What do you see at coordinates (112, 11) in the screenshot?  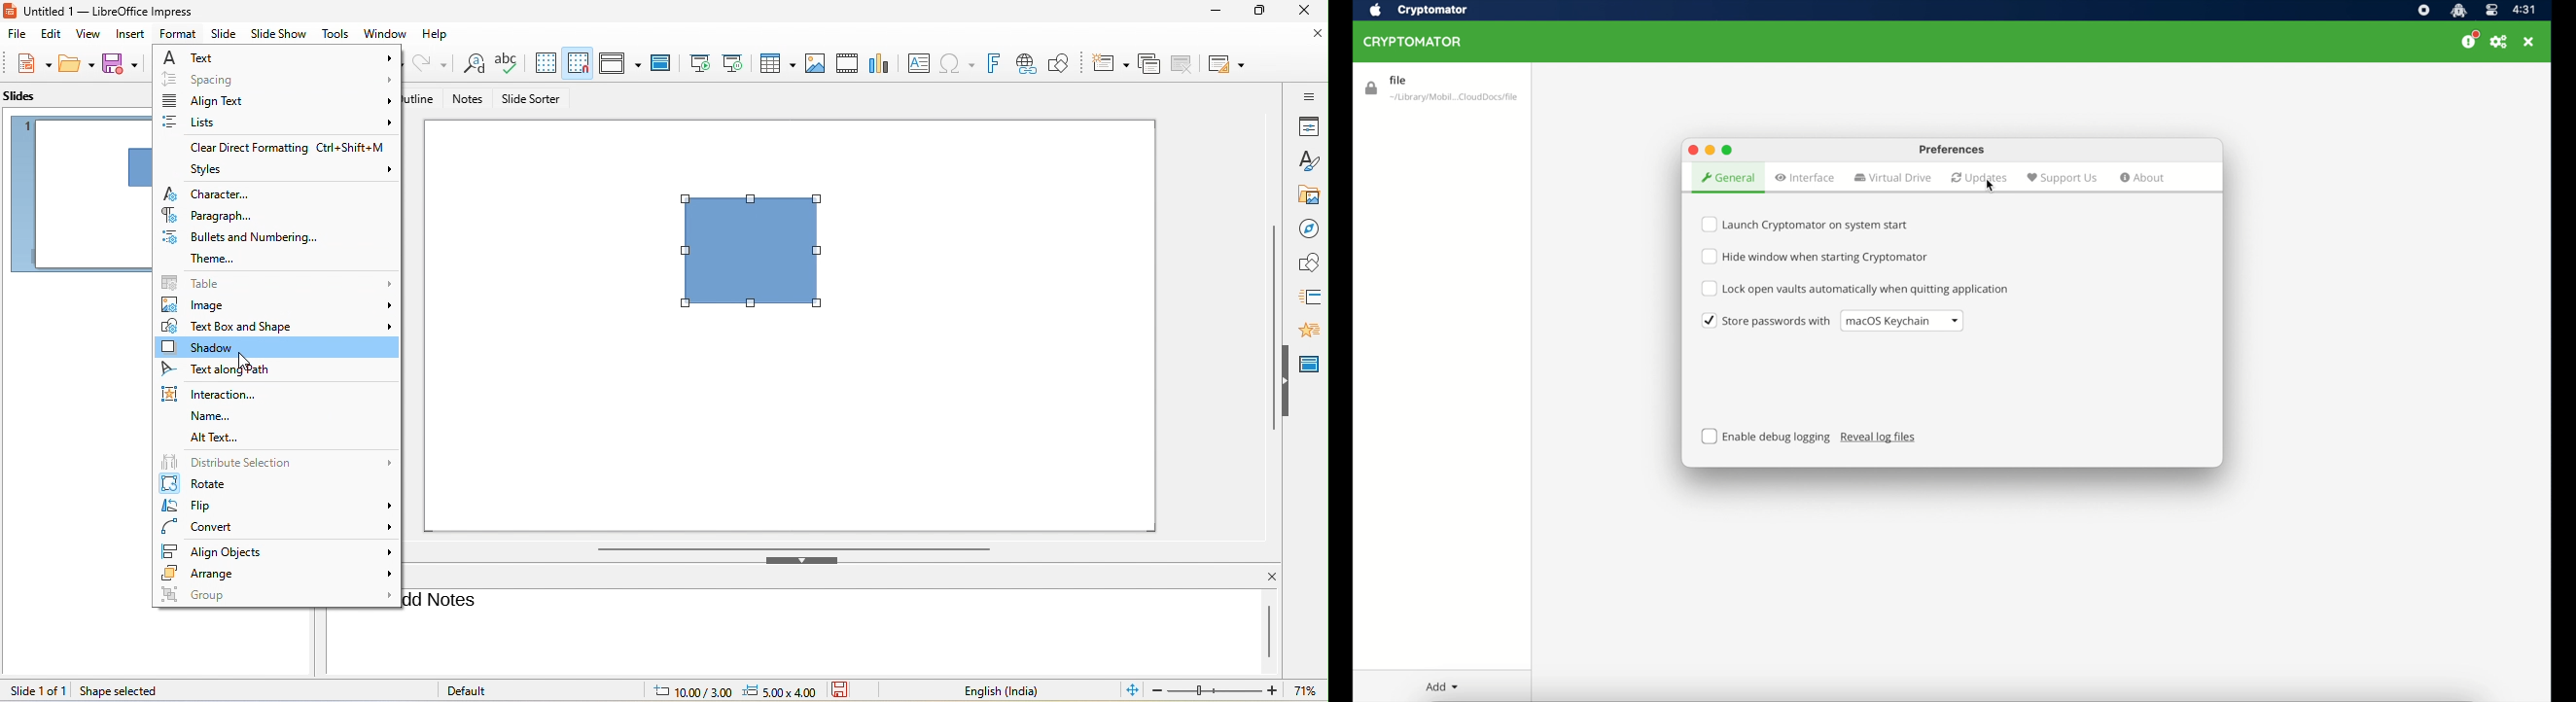 I see `Untitled 1 — LibreOffice Impress` at bounding box center [112, 11].